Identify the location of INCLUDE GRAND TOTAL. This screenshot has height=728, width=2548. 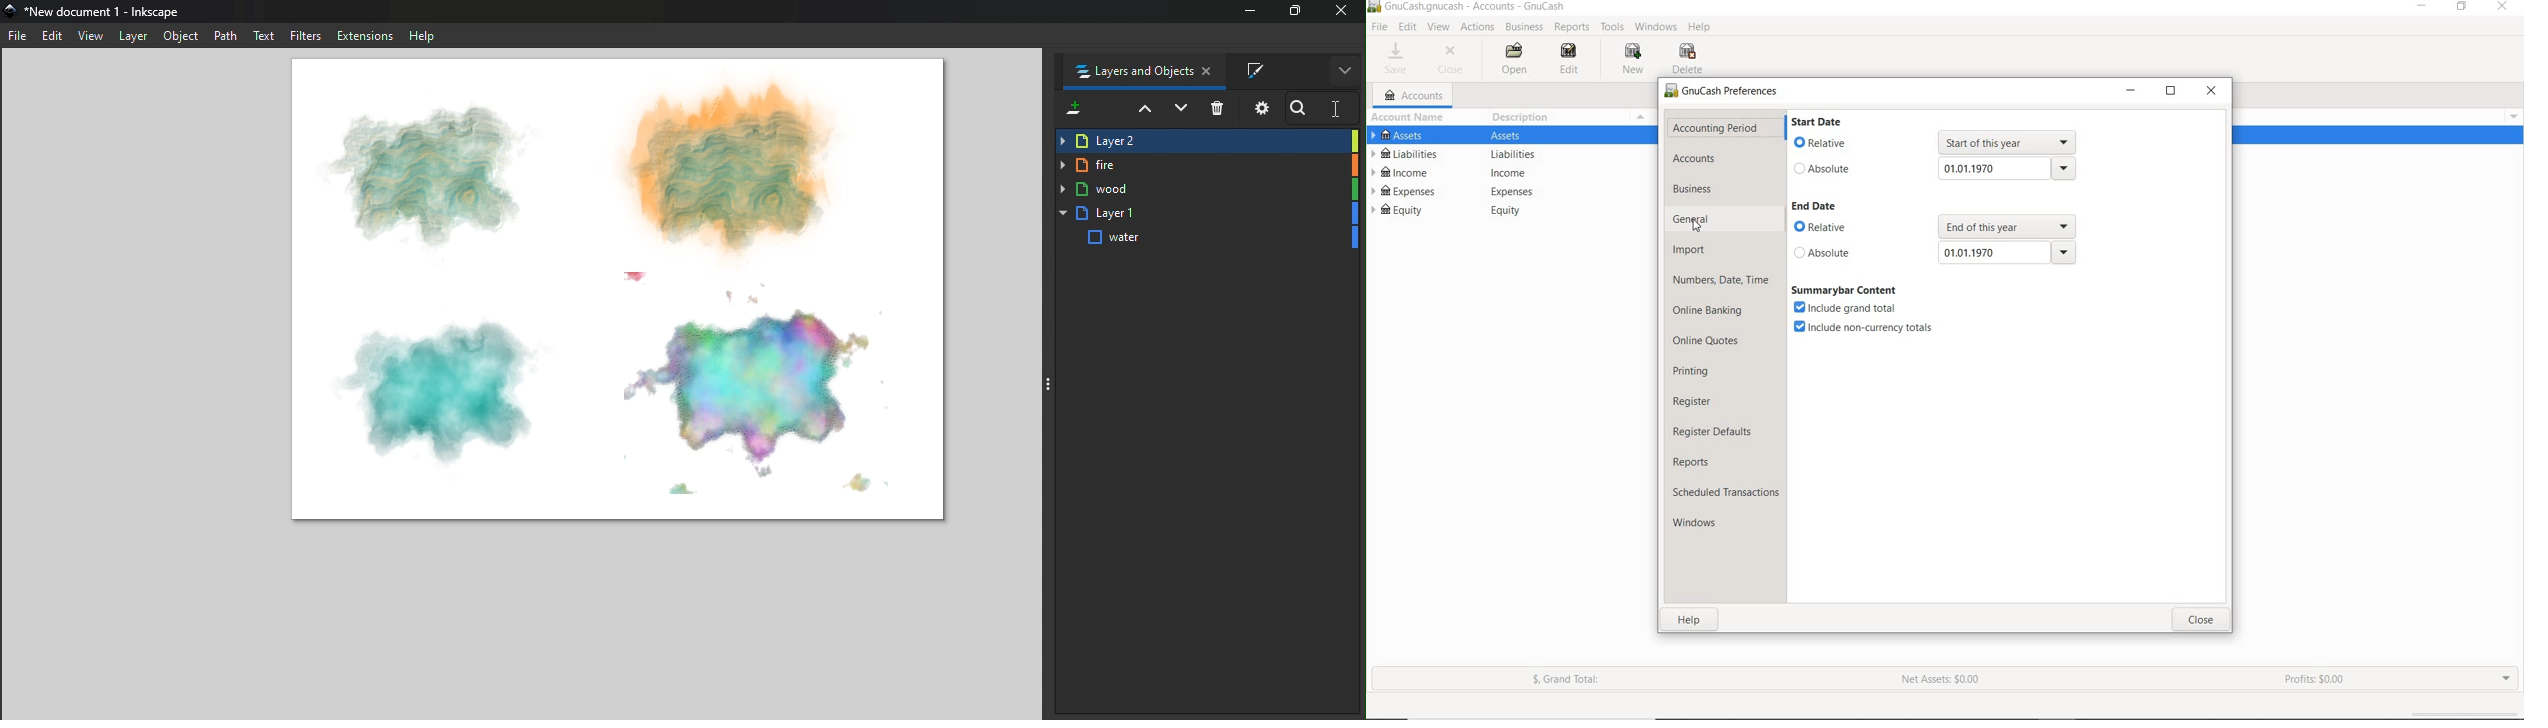
(1845, 307).